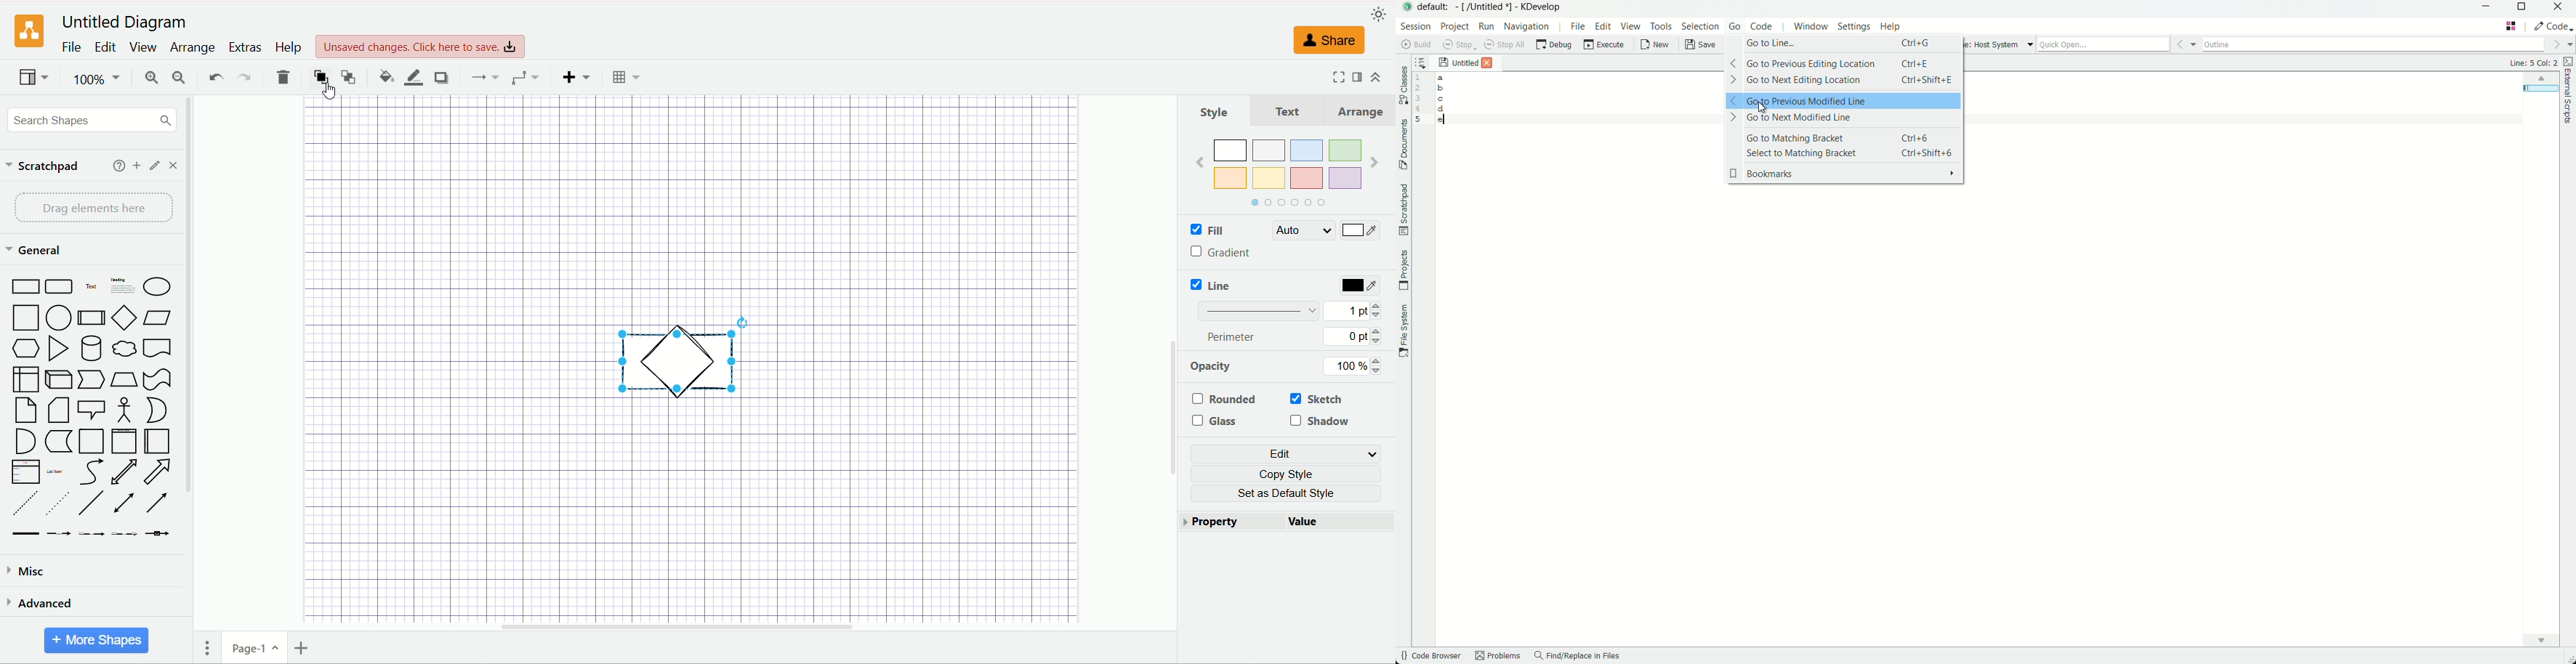  Describe the element at coordinates (92, 503) in the screenshot. I see `Line` at that location.